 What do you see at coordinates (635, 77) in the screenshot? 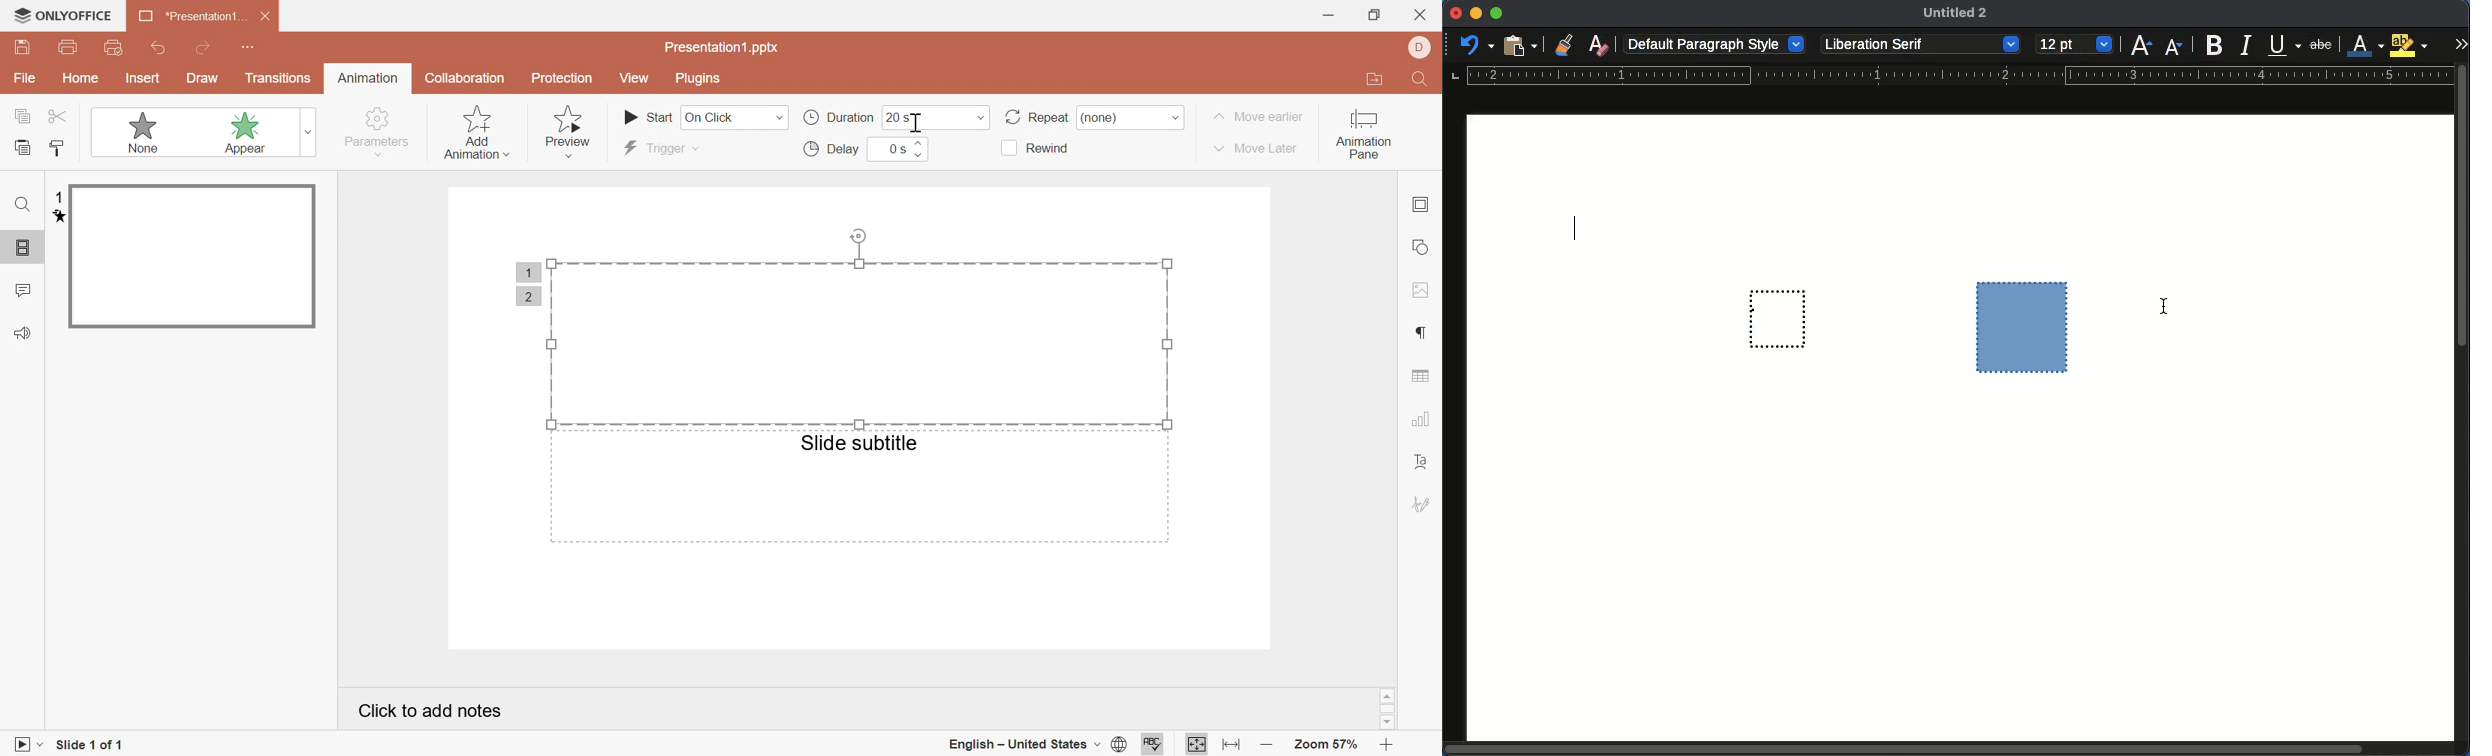
I see `view` at bounding box center [635, 77].